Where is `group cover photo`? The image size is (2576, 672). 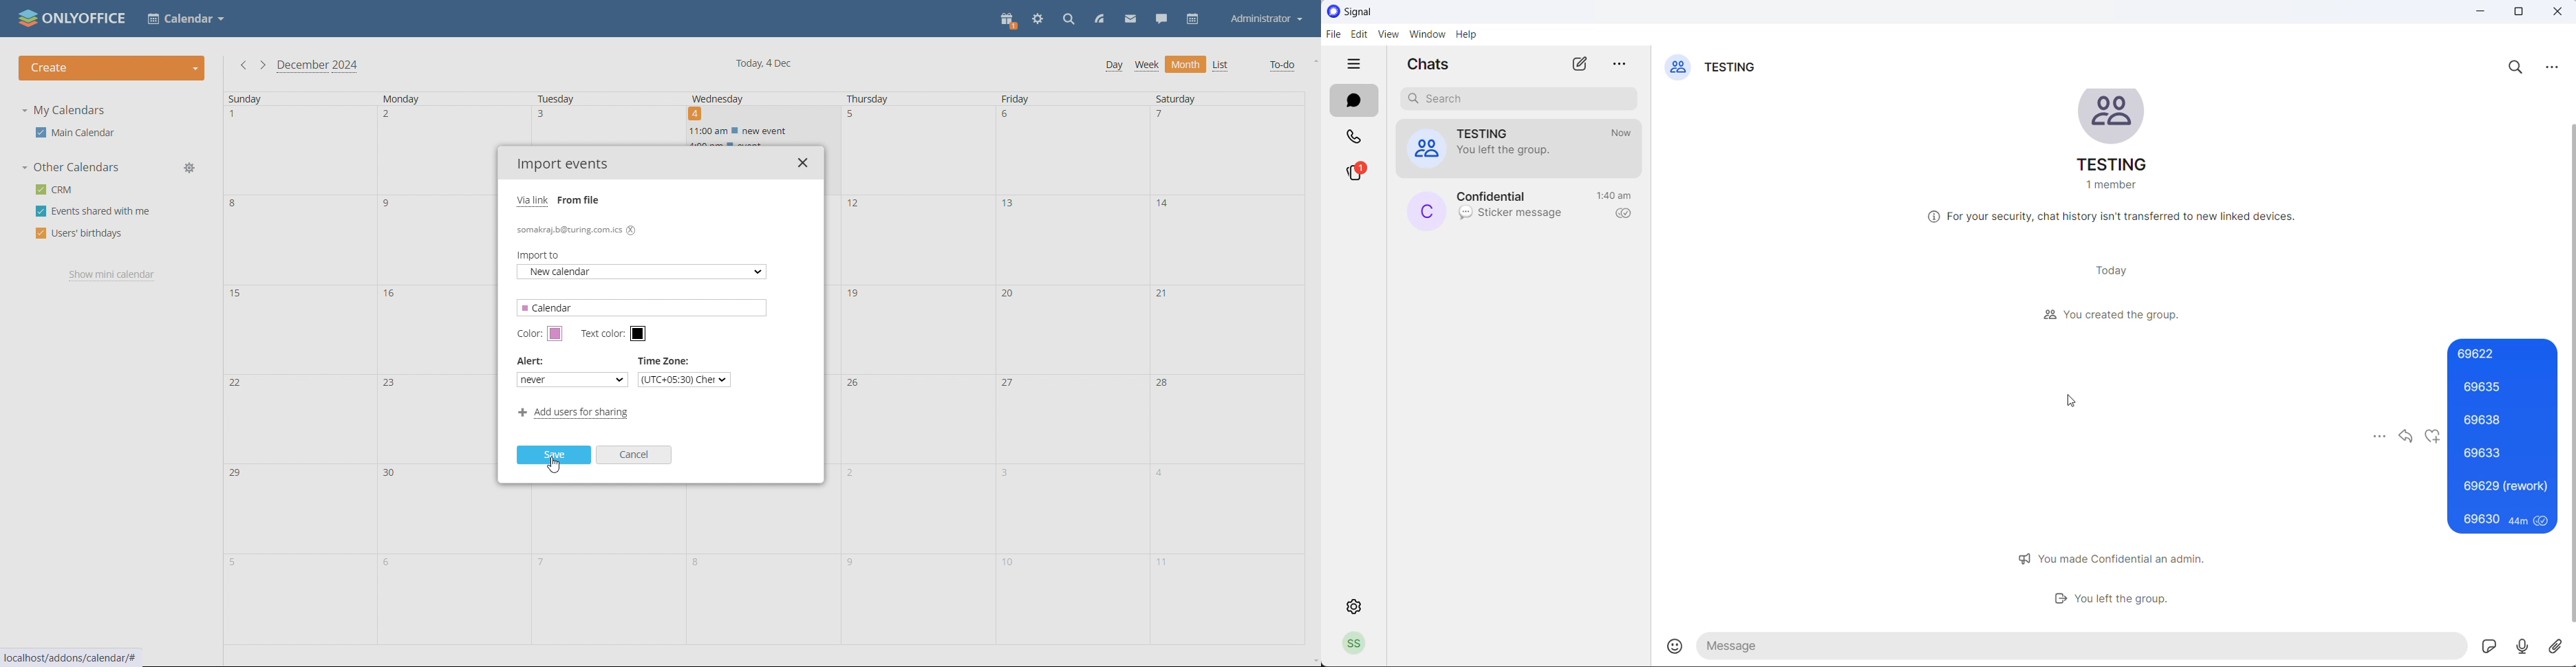 group cover photo is located at coordinates (2115, 117).